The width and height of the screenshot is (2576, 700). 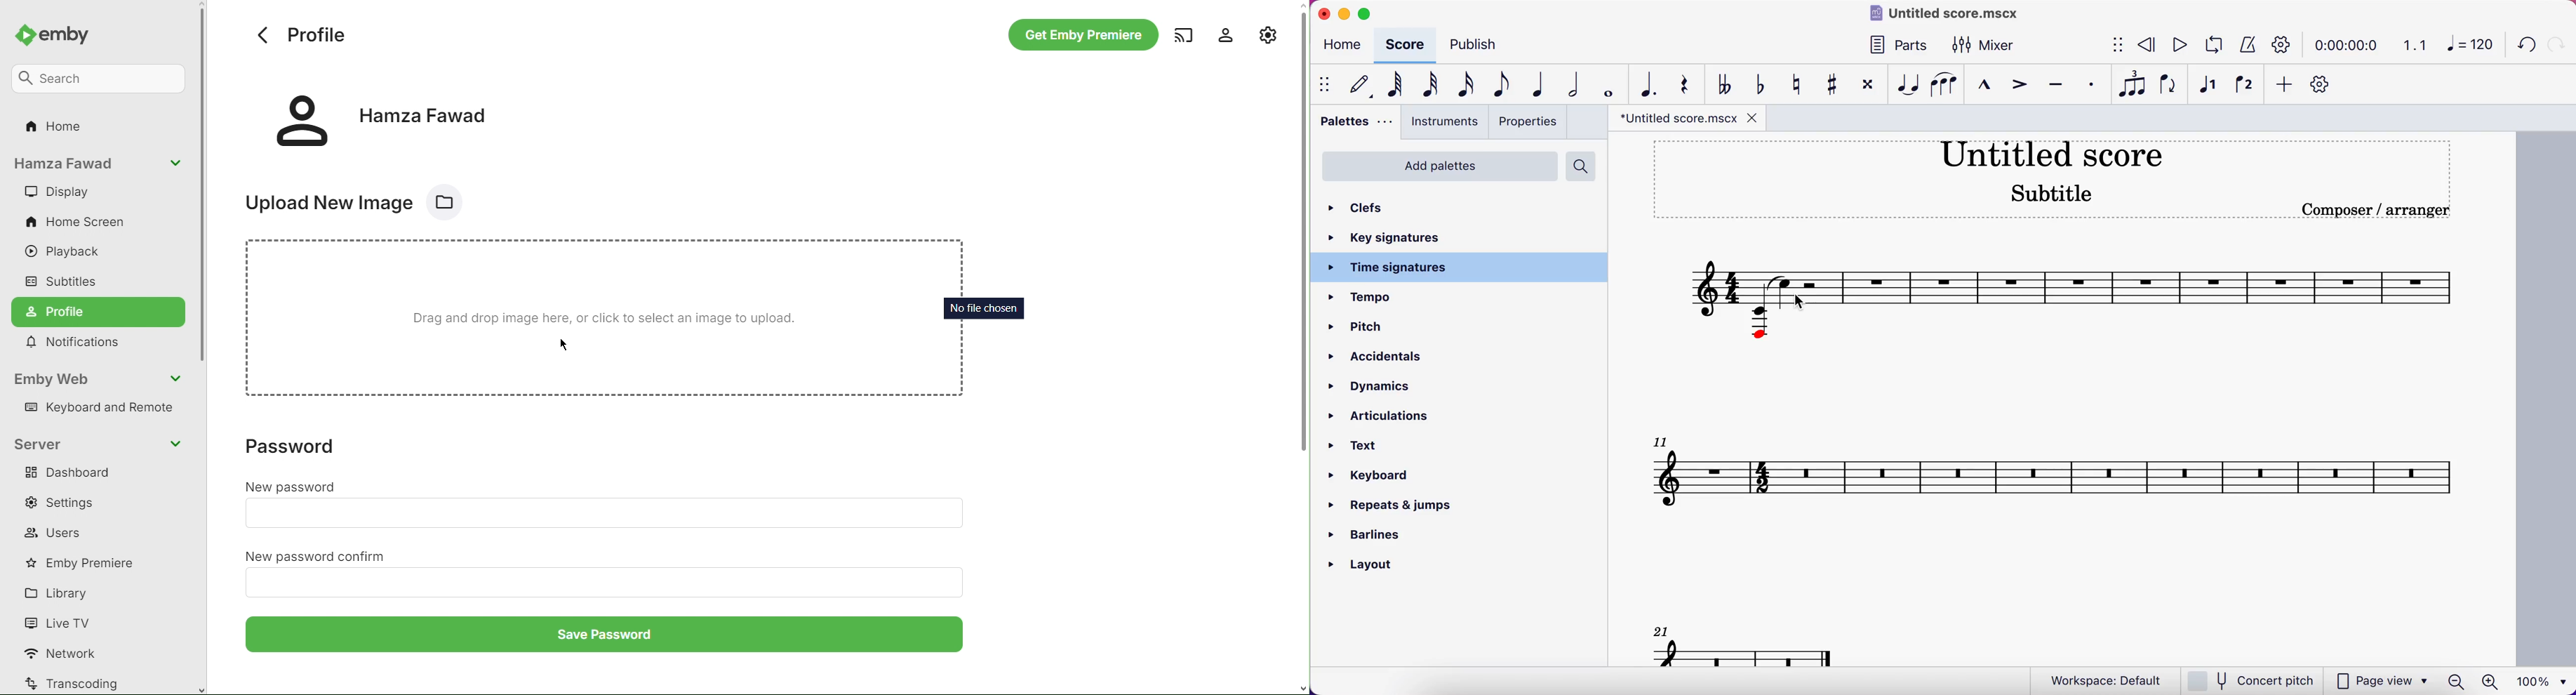 I want to click on Notifications, so click(x=79, y=343).